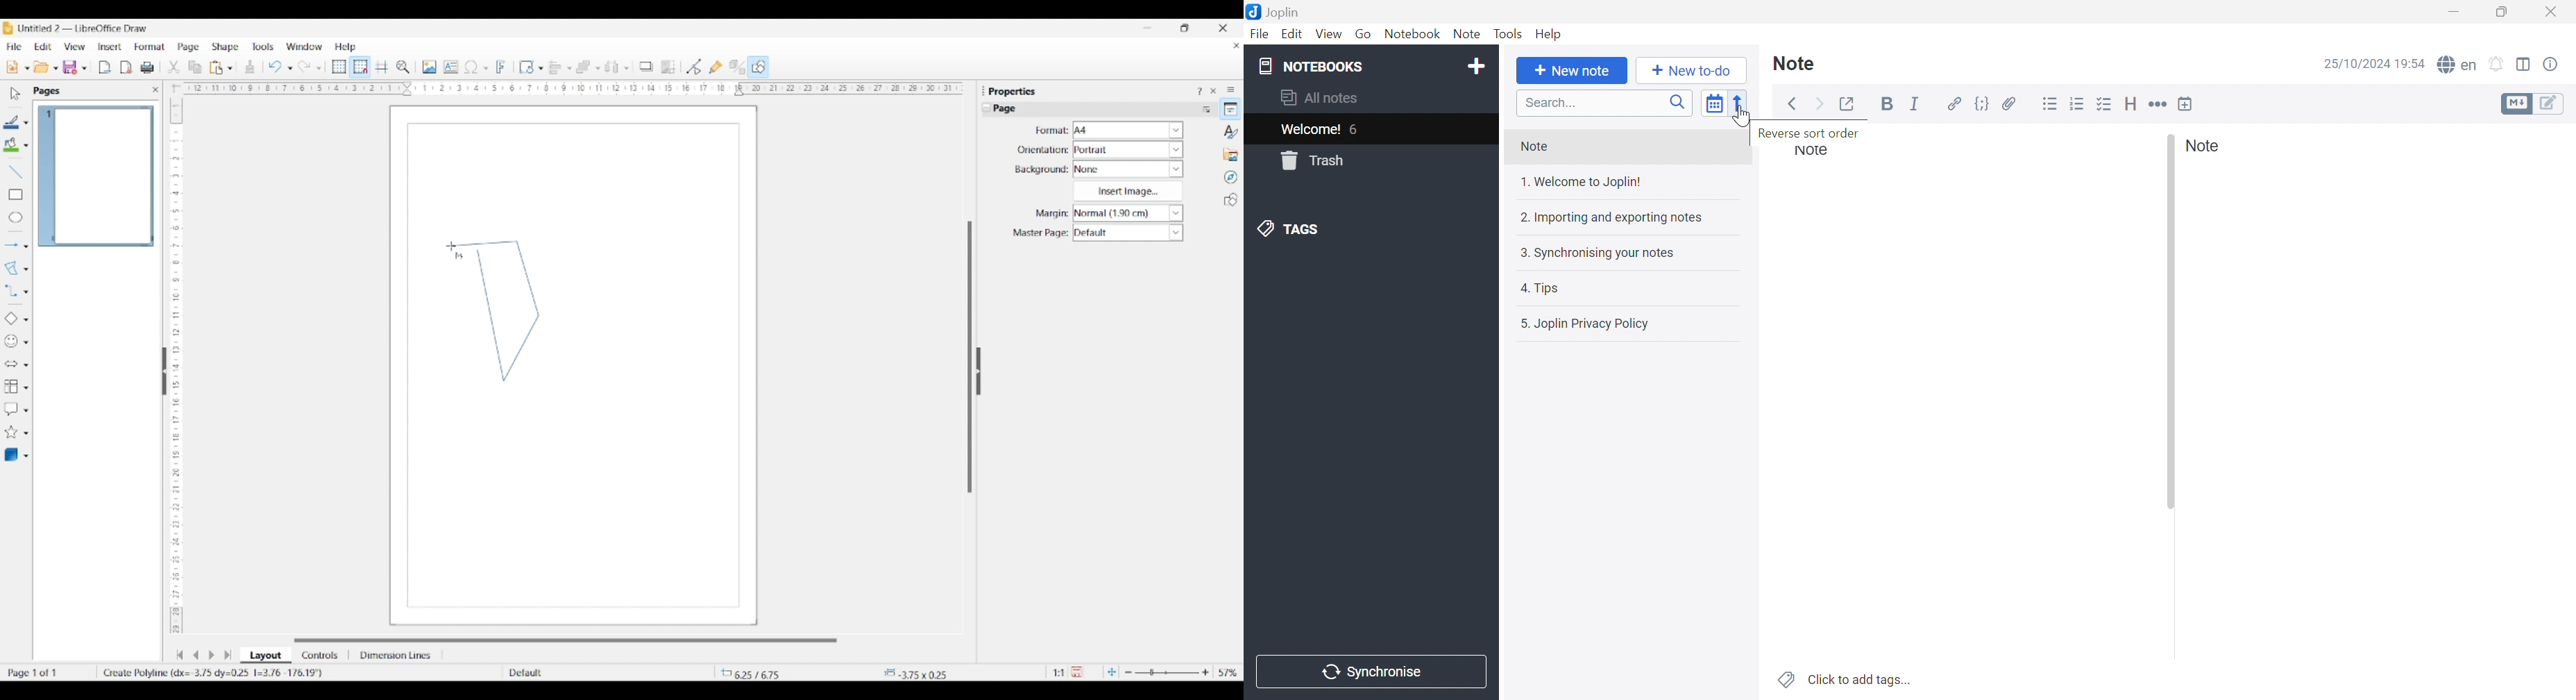 This screenshot has width=2576, height=700. I want to click on Connector options, so click(26, 292).